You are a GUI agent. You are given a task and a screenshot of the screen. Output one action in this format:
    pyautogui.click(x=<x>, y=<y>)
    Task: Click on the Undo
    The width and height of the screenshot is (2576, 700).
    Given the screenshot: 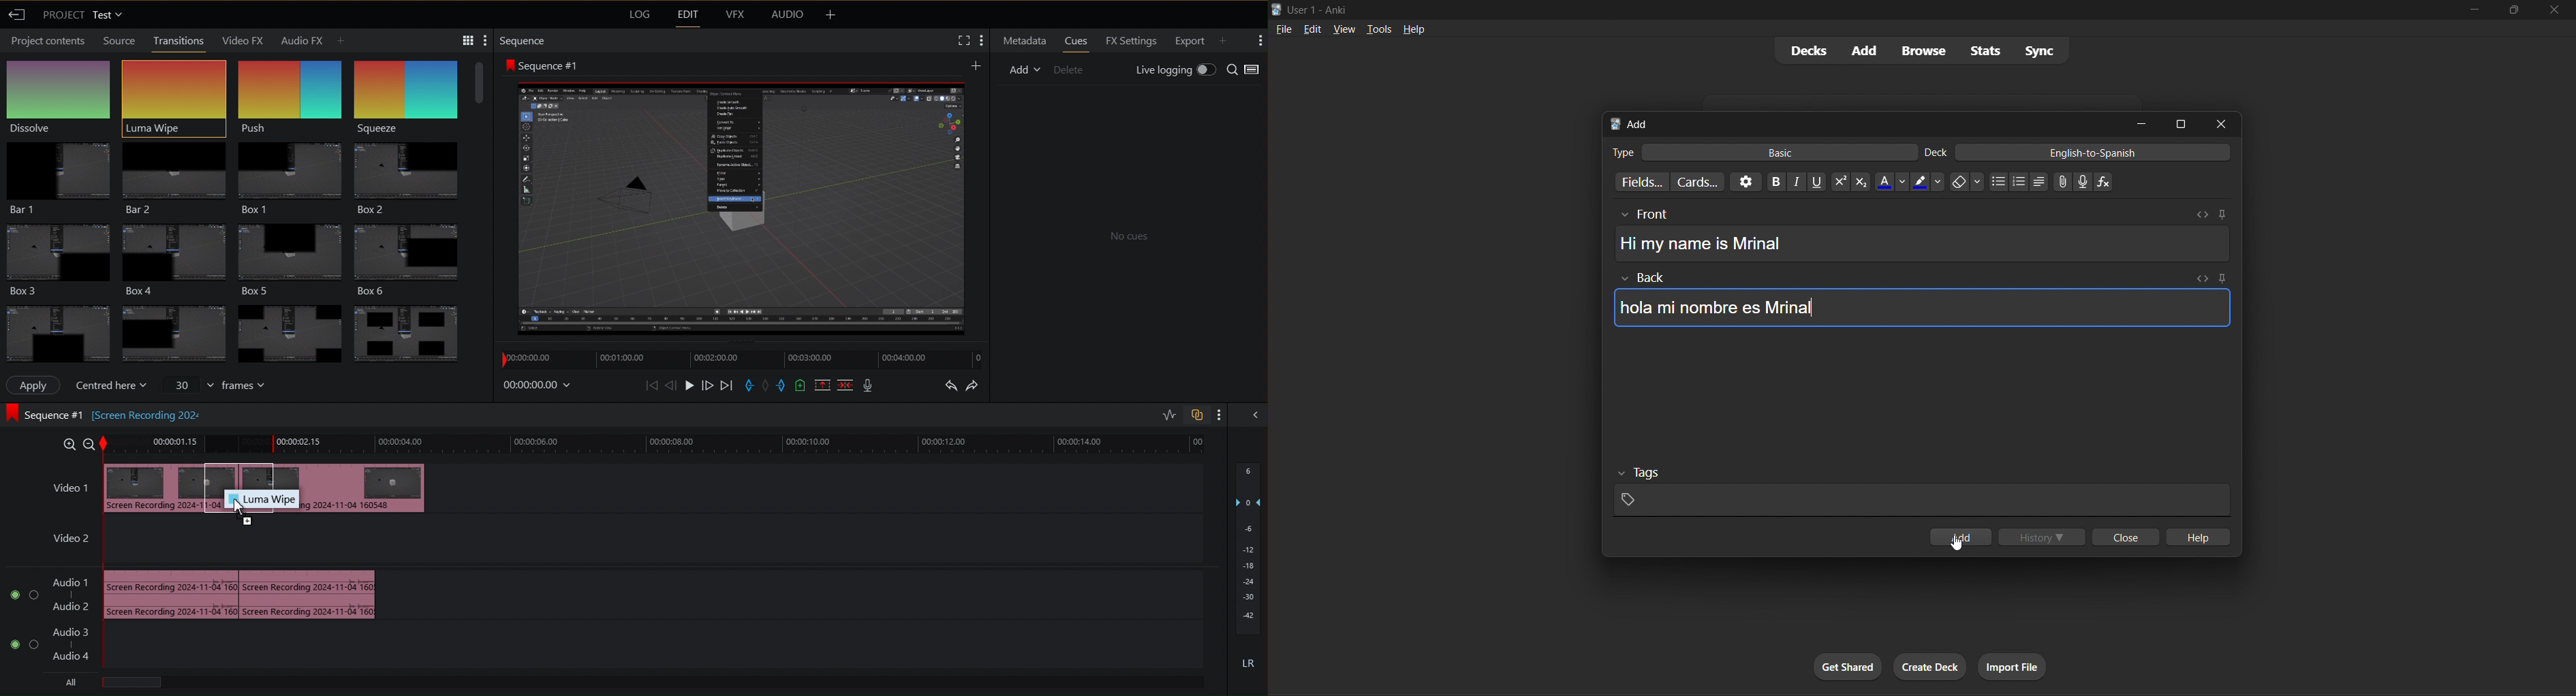 What is the action you would take?
    pyautogui.click(x=948, y=385)
    